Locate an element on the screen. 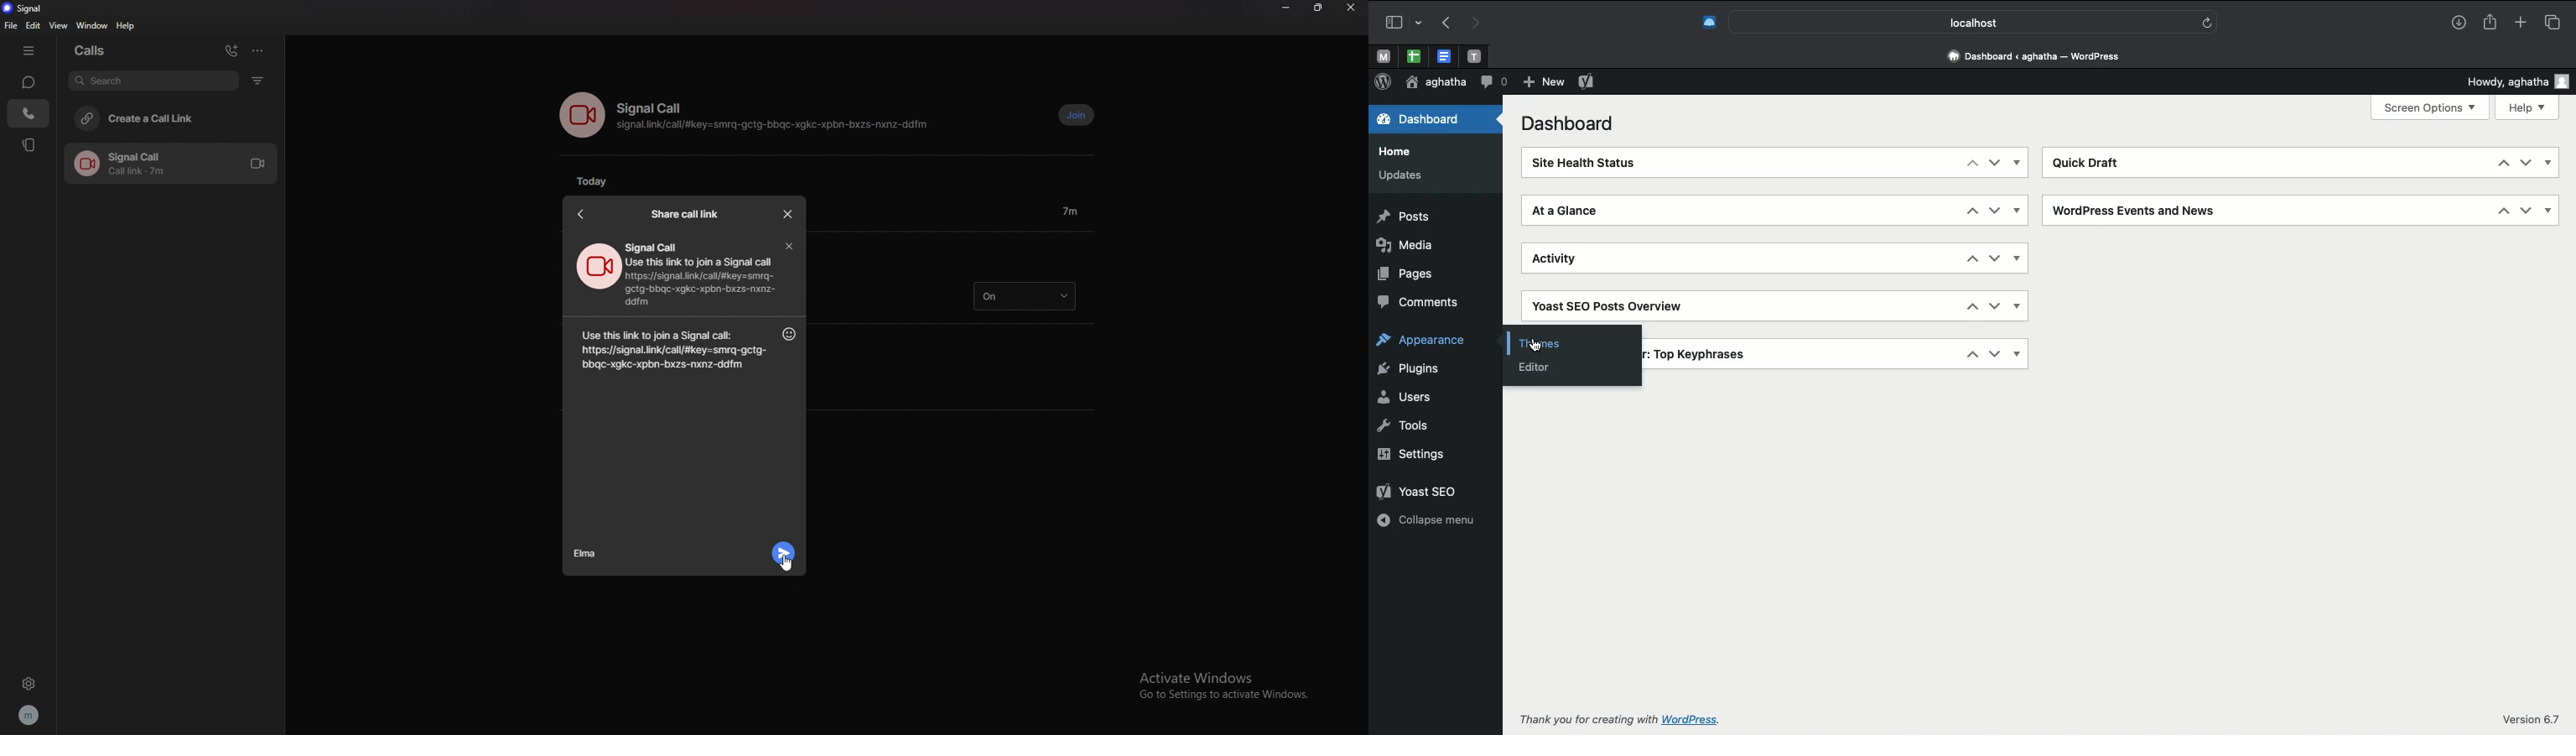  Pages is located at coordinates (1407, 274).